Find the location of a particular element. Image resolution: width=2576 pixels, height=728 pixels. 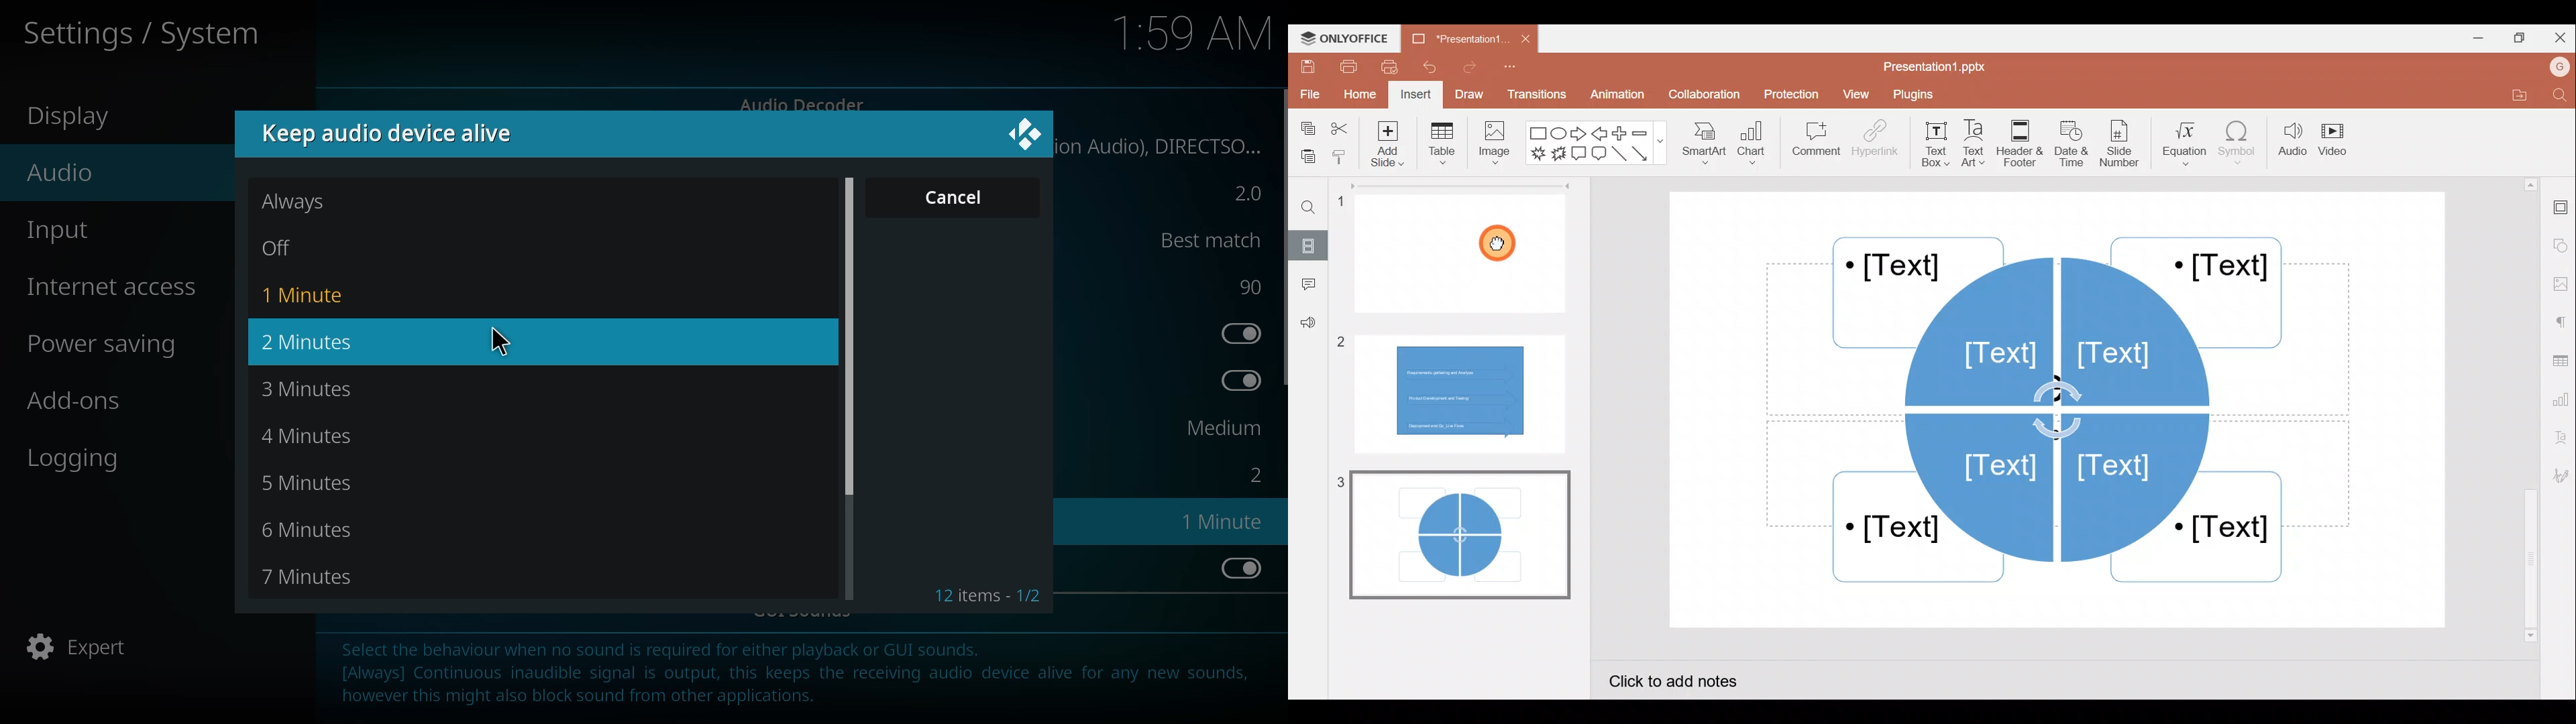

Line is located at coordinates (1619, 154).